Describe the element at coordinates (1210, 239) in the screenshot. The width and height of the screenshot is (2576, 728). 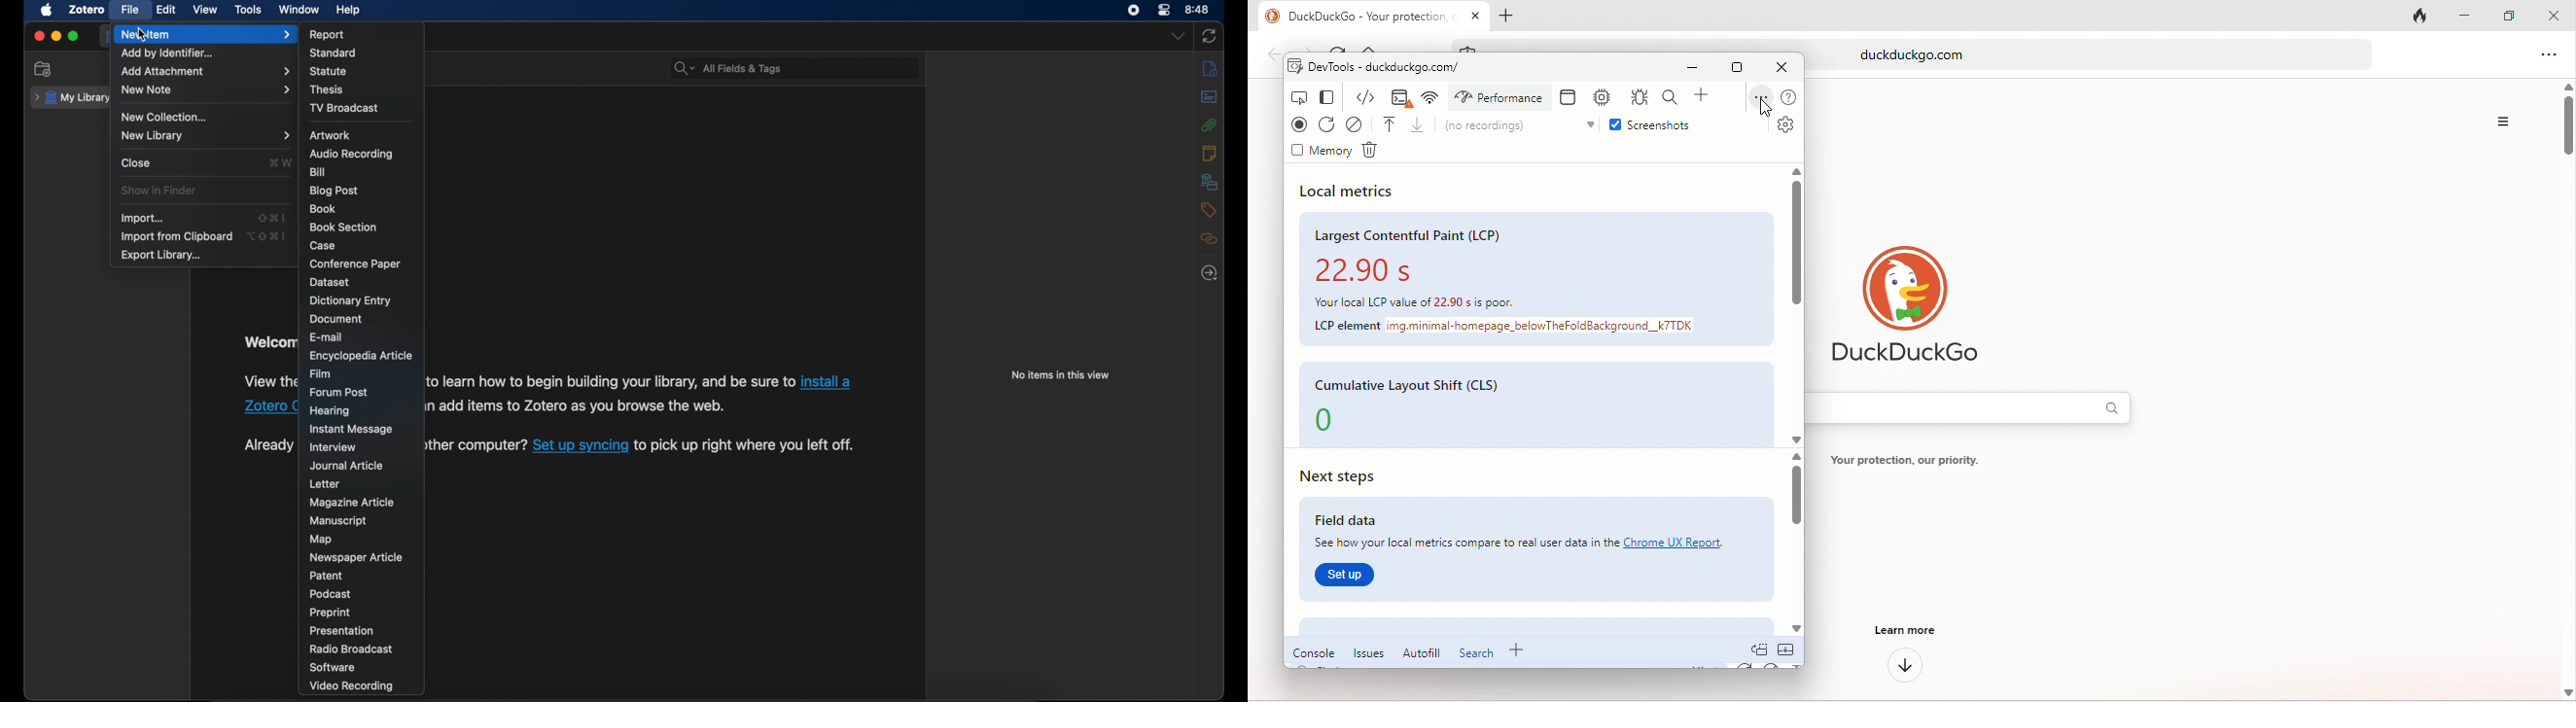
I see `related` at that location.